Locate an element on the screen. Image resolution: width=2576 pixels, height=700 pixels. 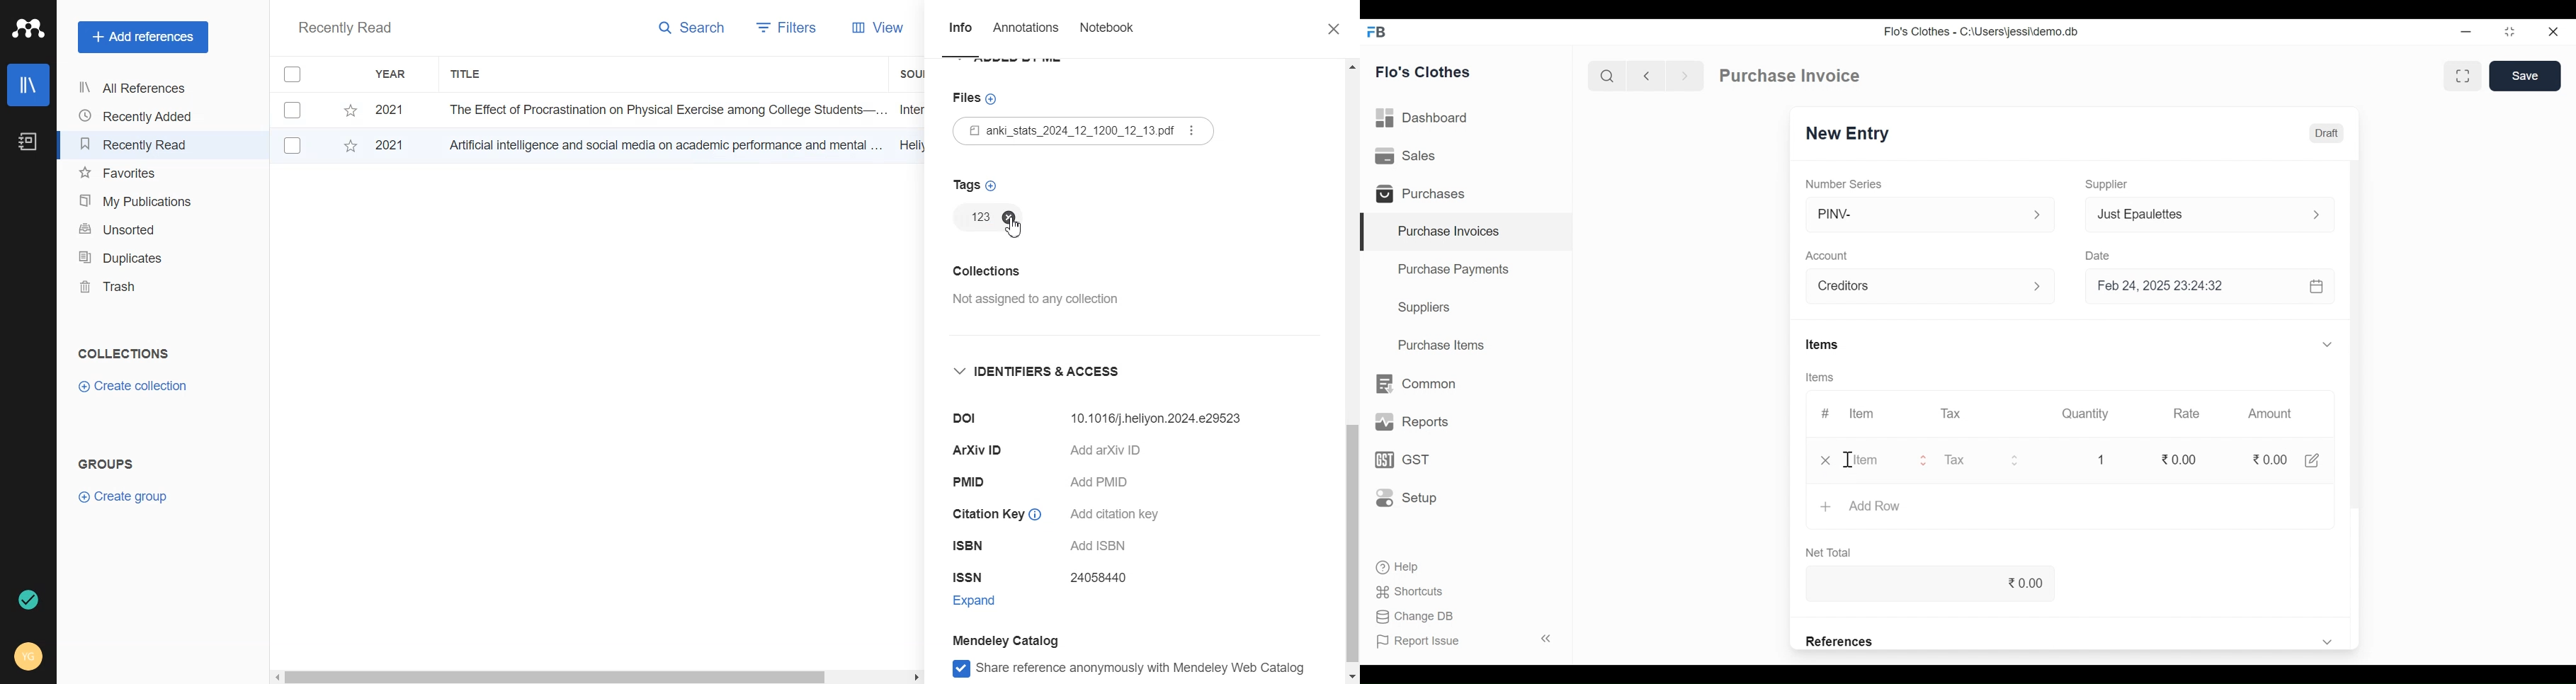
Tax is located at coordinates (1969, 459).